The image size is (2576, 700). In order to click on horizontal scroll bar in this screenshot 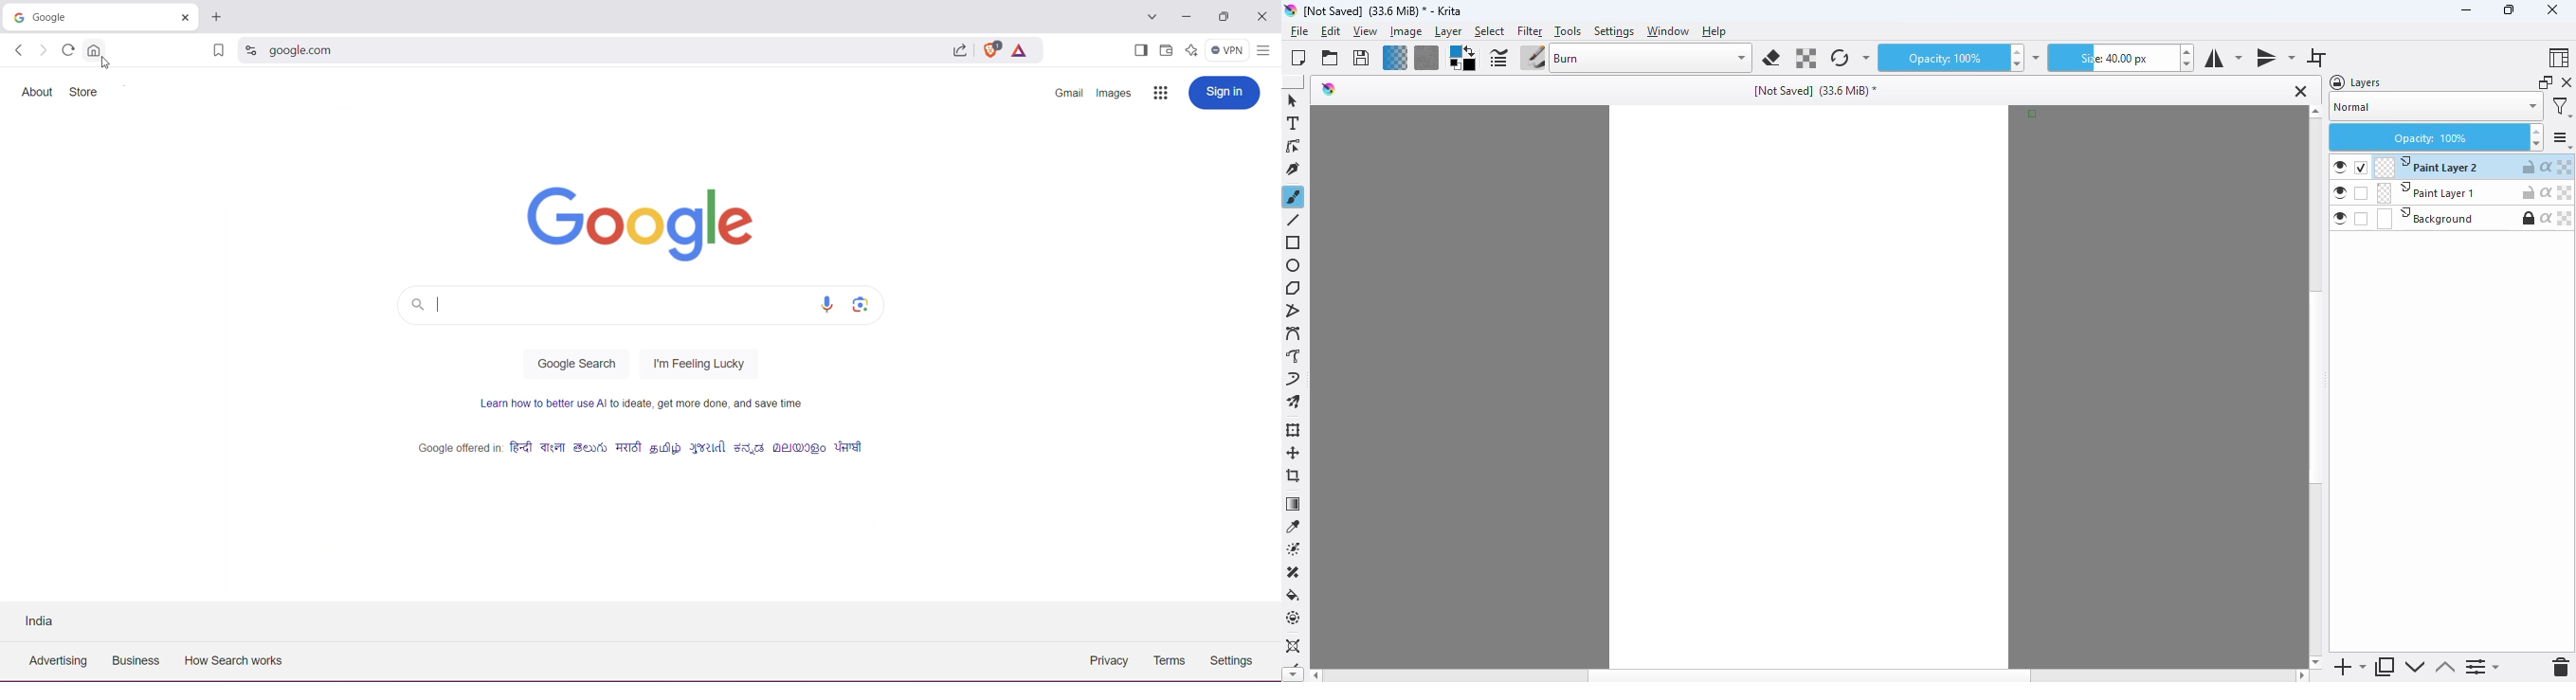, I will do `click(1809, 675)`.